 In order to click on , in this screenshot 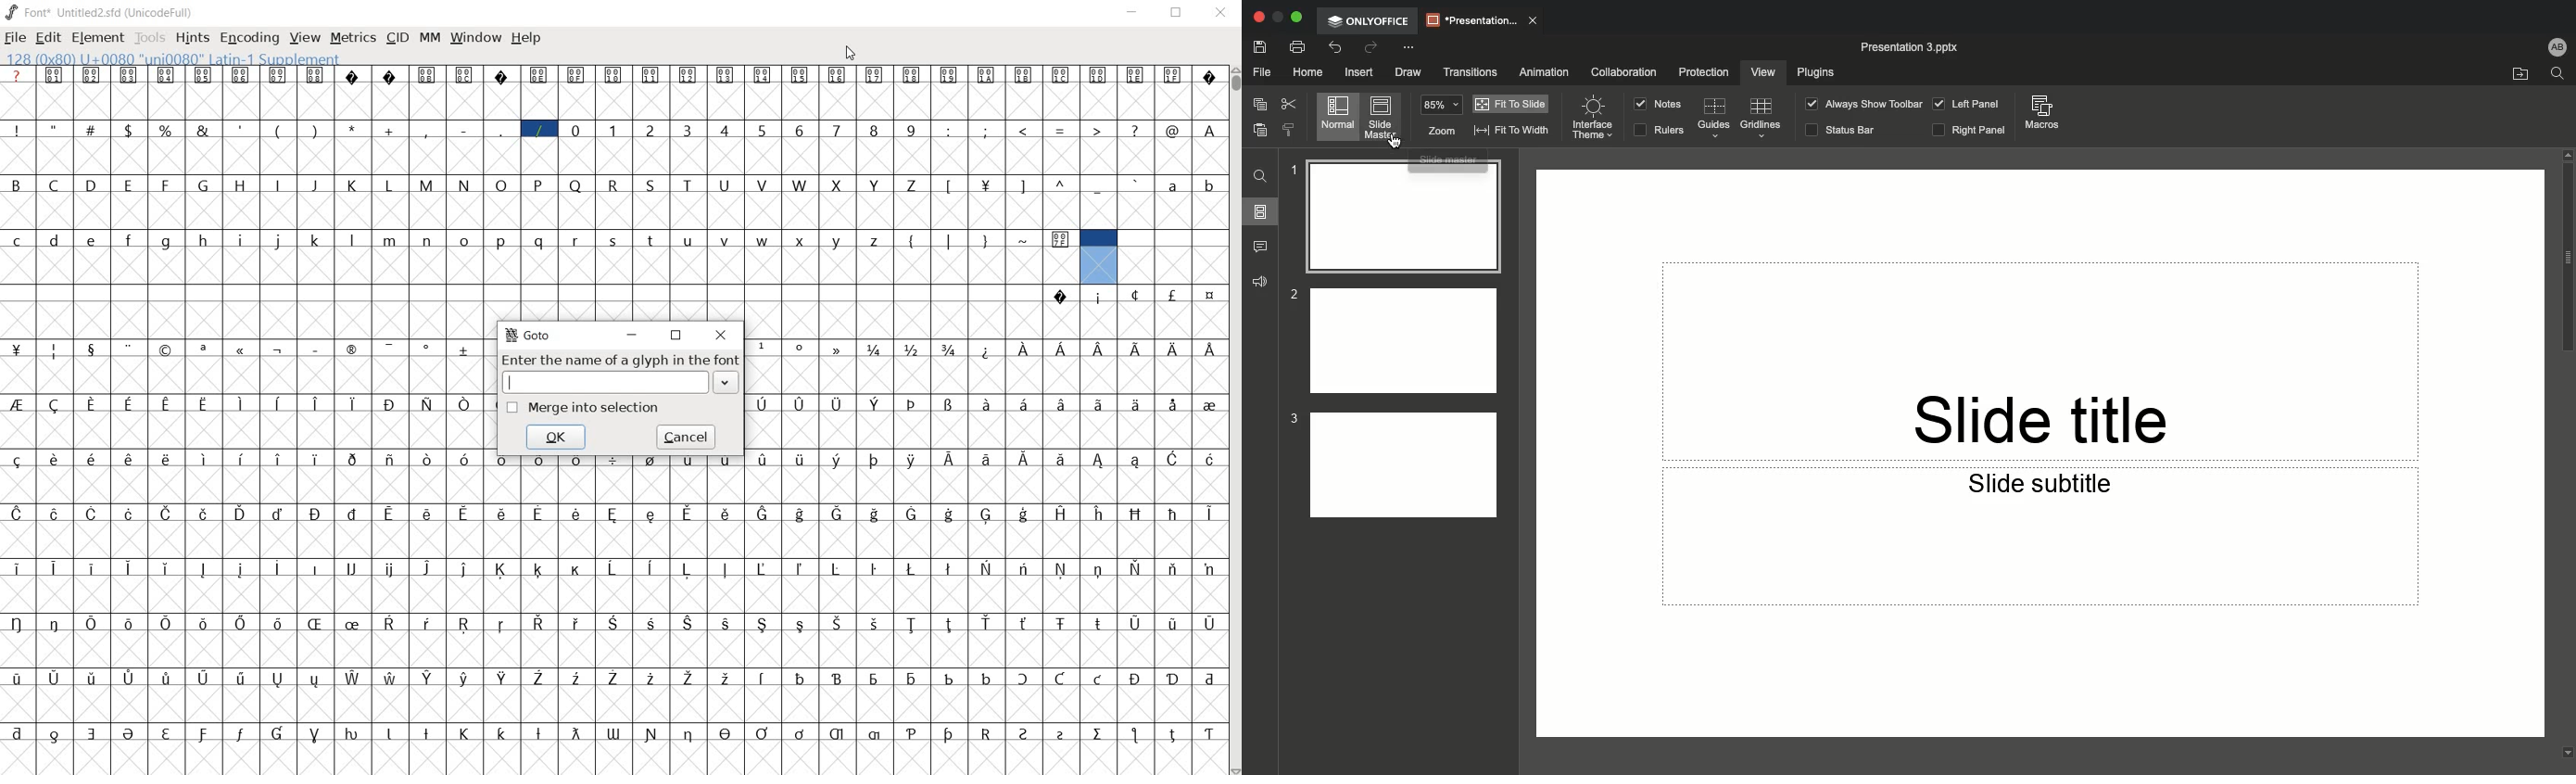, I will do `click(427, 132)`.